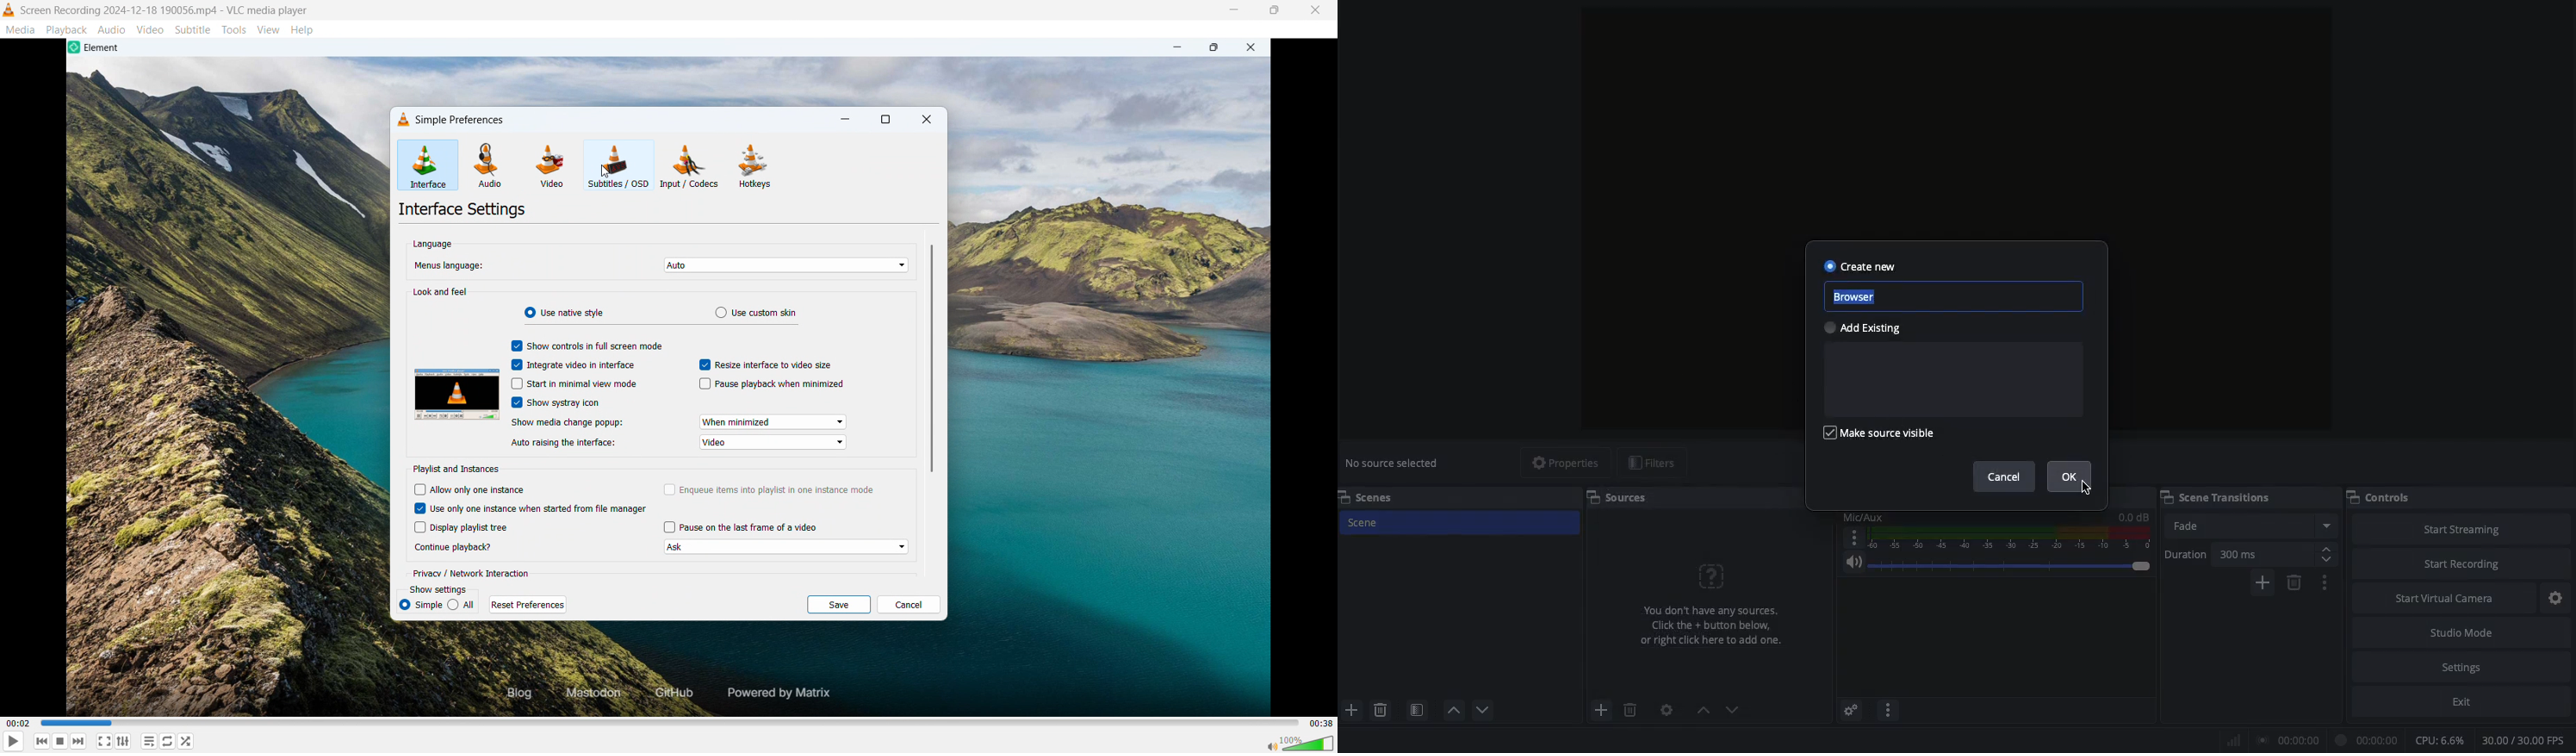 This screenshot has height=756, width=2576. What do you see at coordinates (597, 696) in the screenshot?
I see `Masaodom` at bounding box center [597, 696].